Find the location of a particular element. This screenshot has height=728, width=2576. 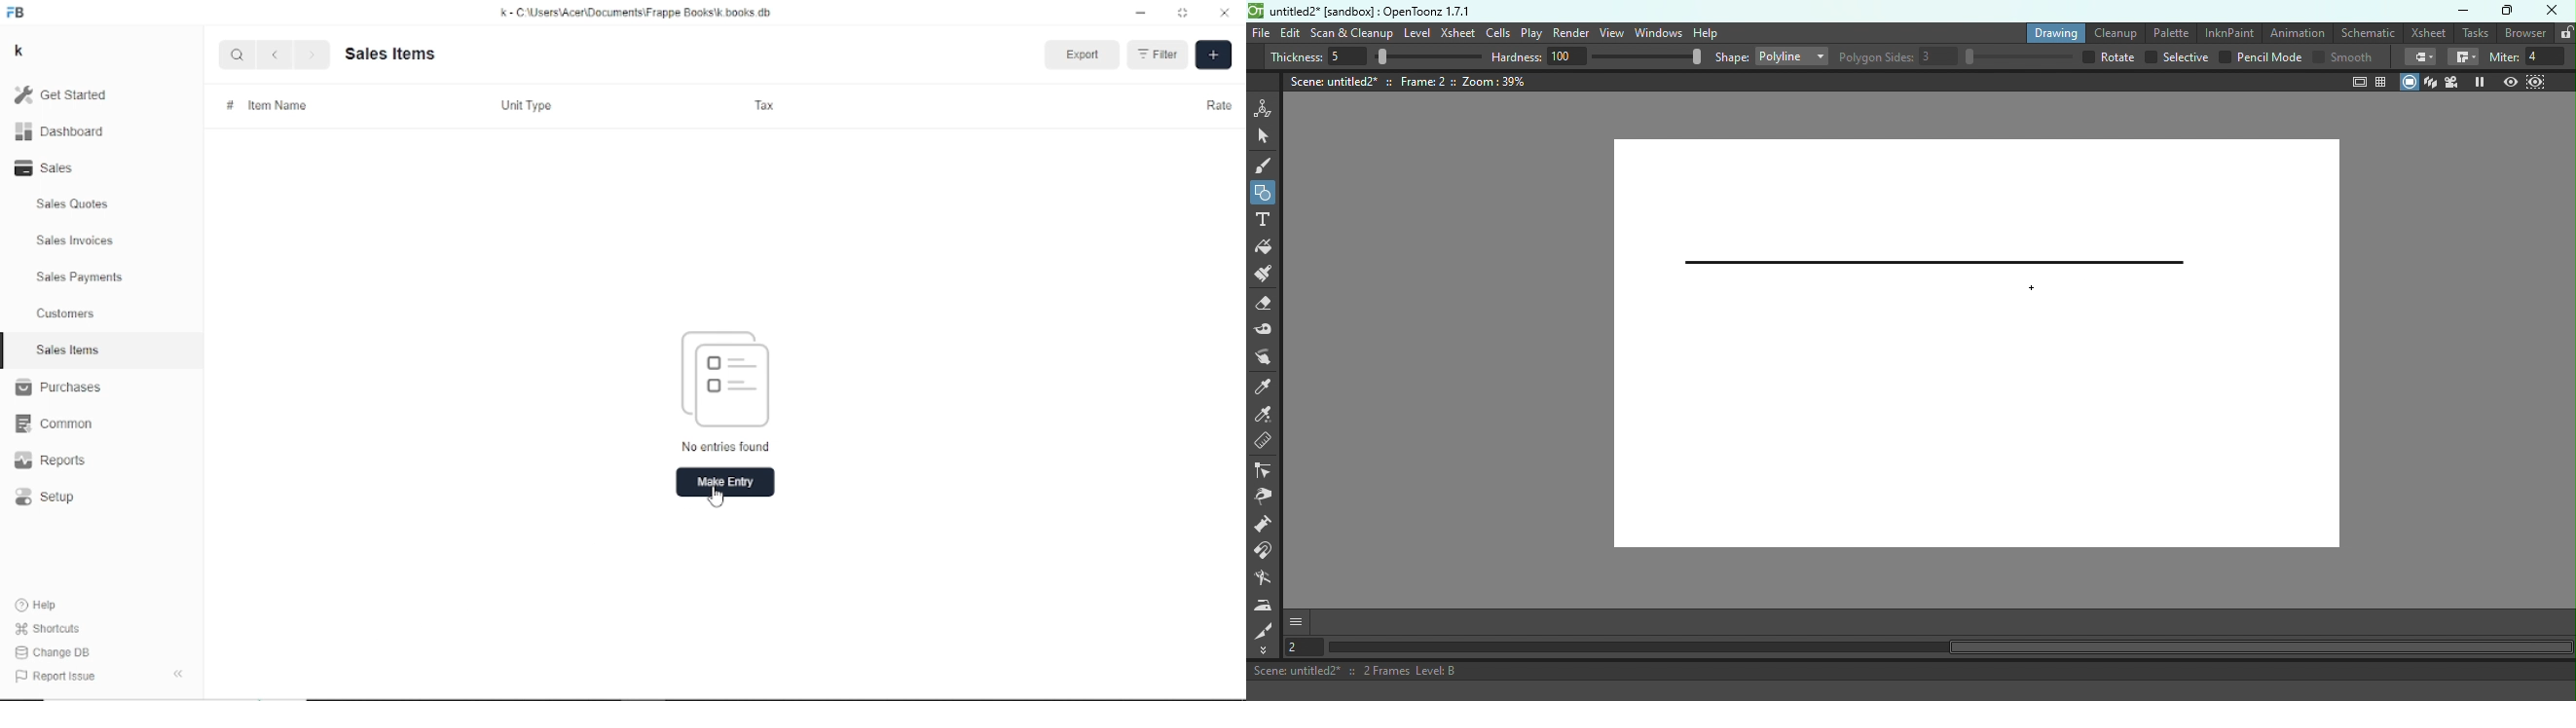

Help is located at coordinates (40, 605).